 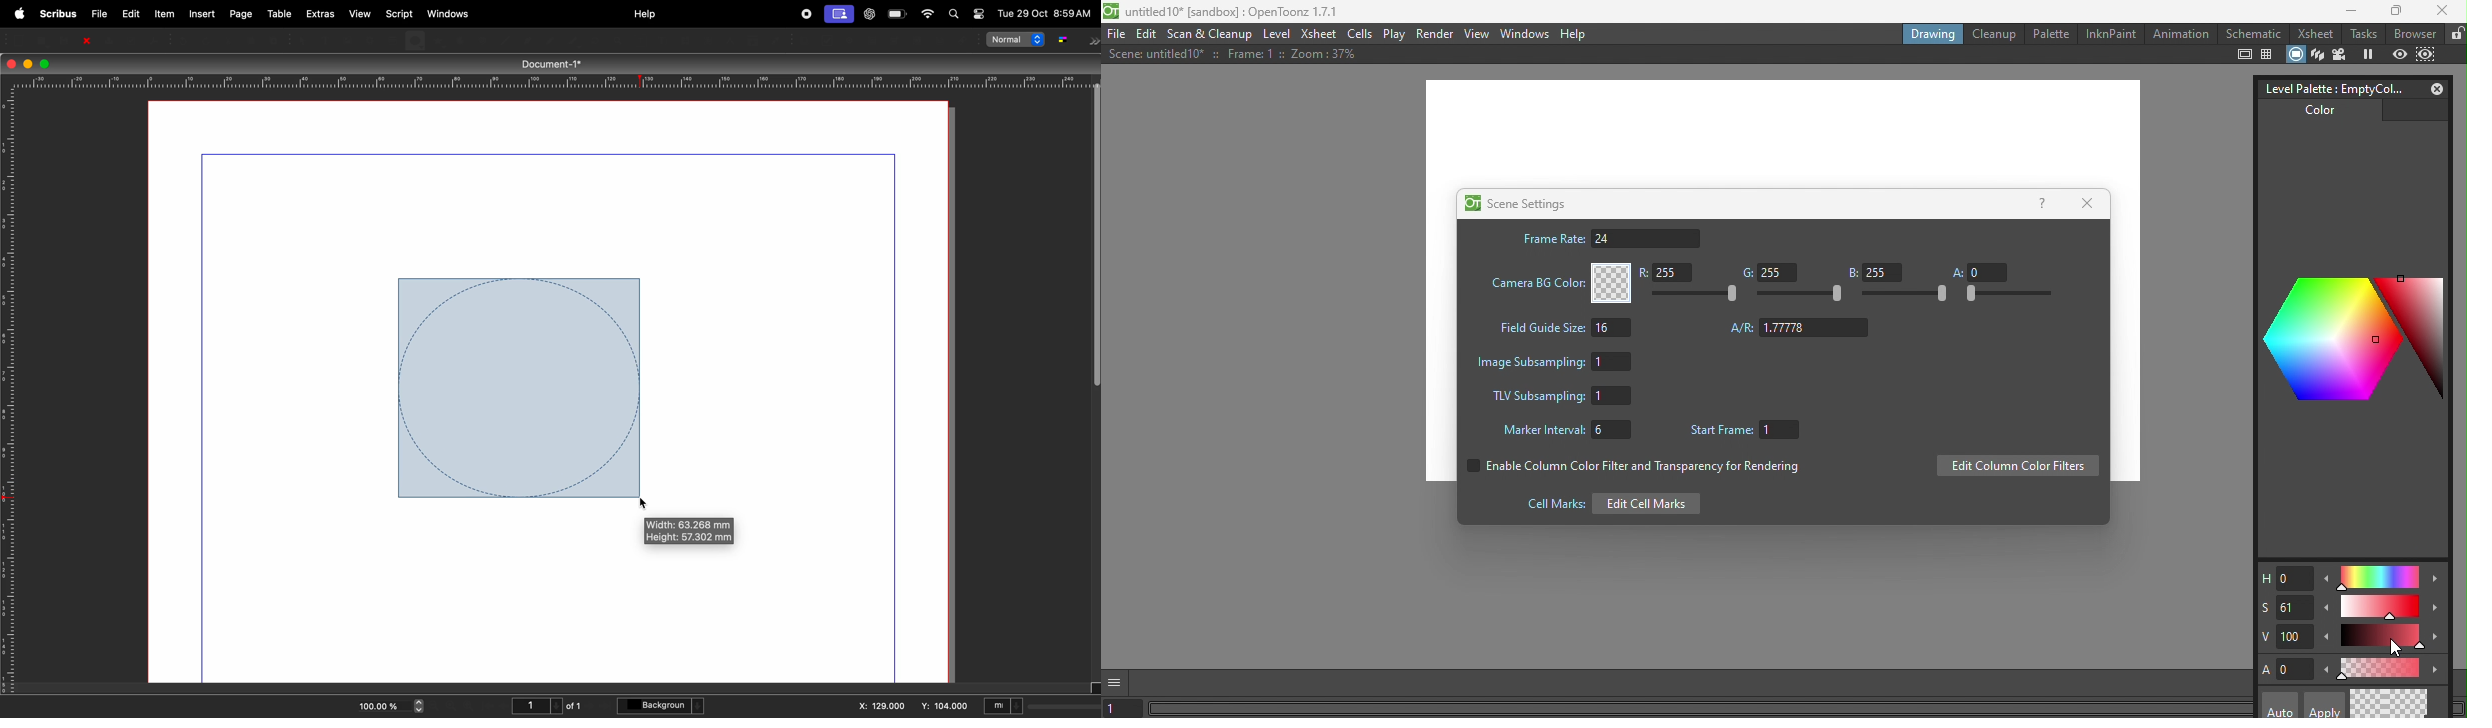 I want to click on Edit, so click(x=1149, y=35).